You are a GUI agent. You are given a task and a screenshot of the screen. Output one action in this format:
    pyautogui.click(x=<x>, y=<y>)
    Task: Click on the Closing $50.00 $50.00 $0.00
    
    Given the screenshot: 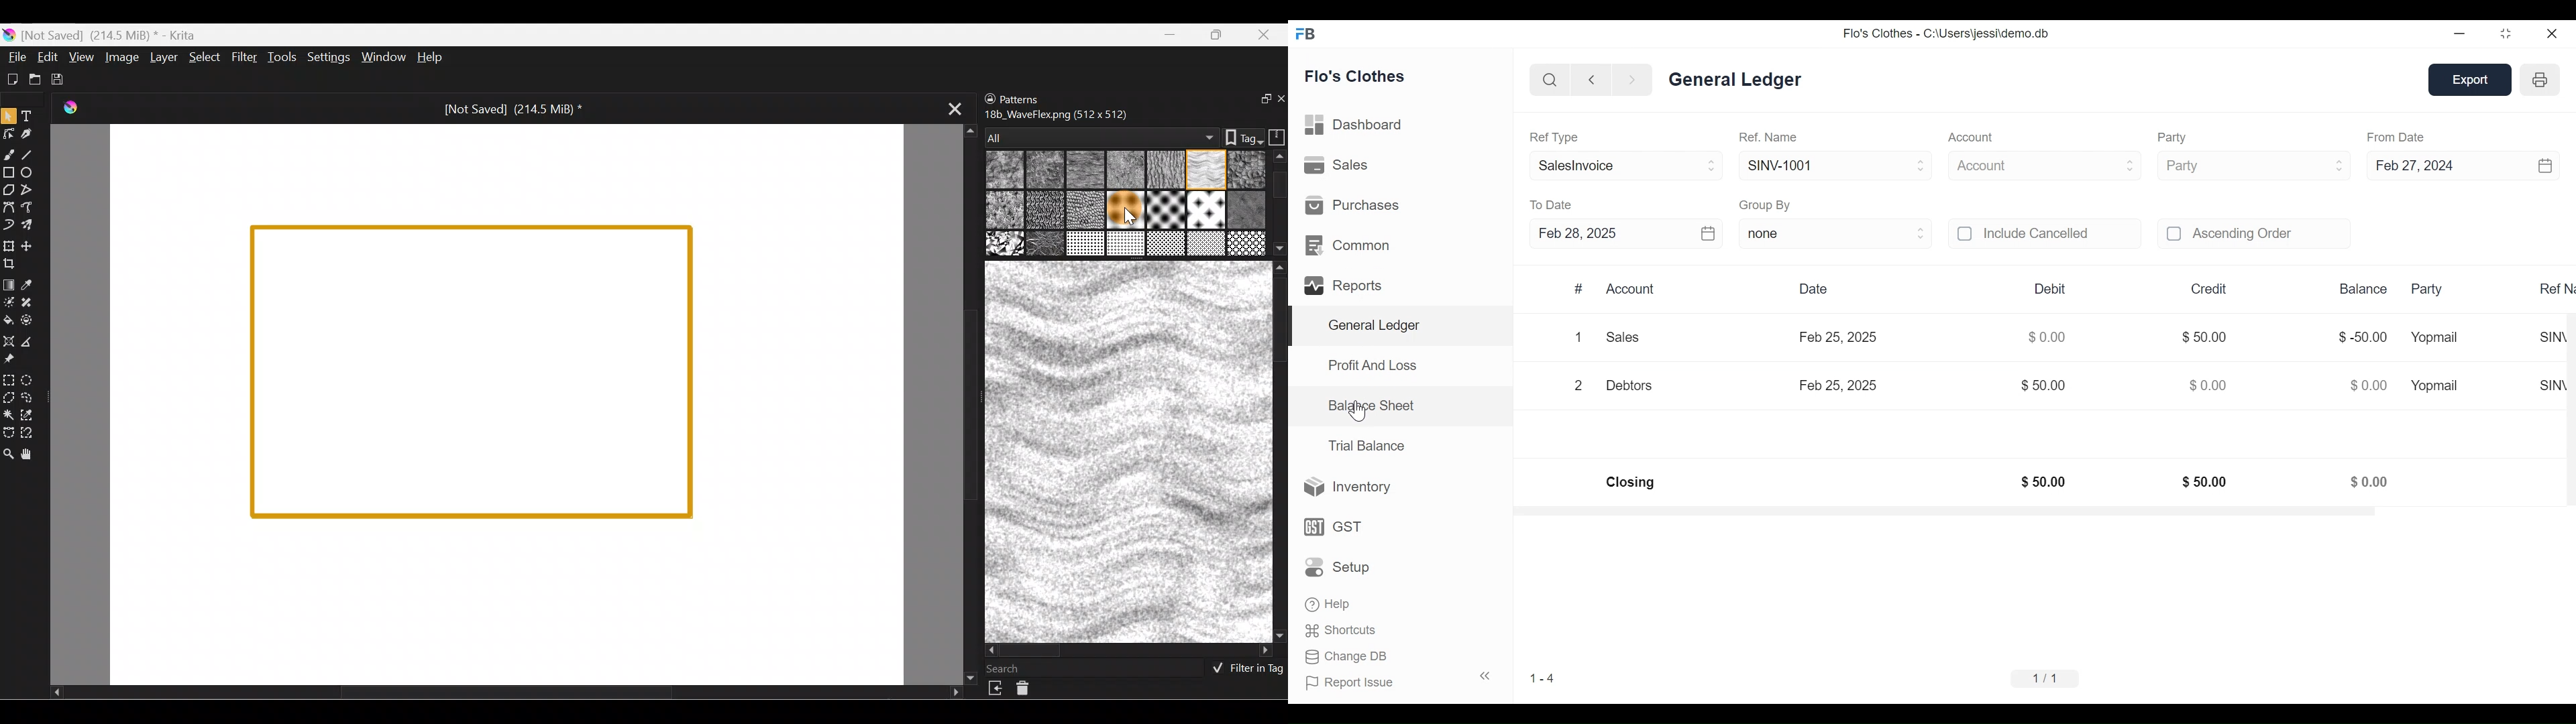 What is the action you would take?
    pyautogui.click(x=1998, y=483)
    